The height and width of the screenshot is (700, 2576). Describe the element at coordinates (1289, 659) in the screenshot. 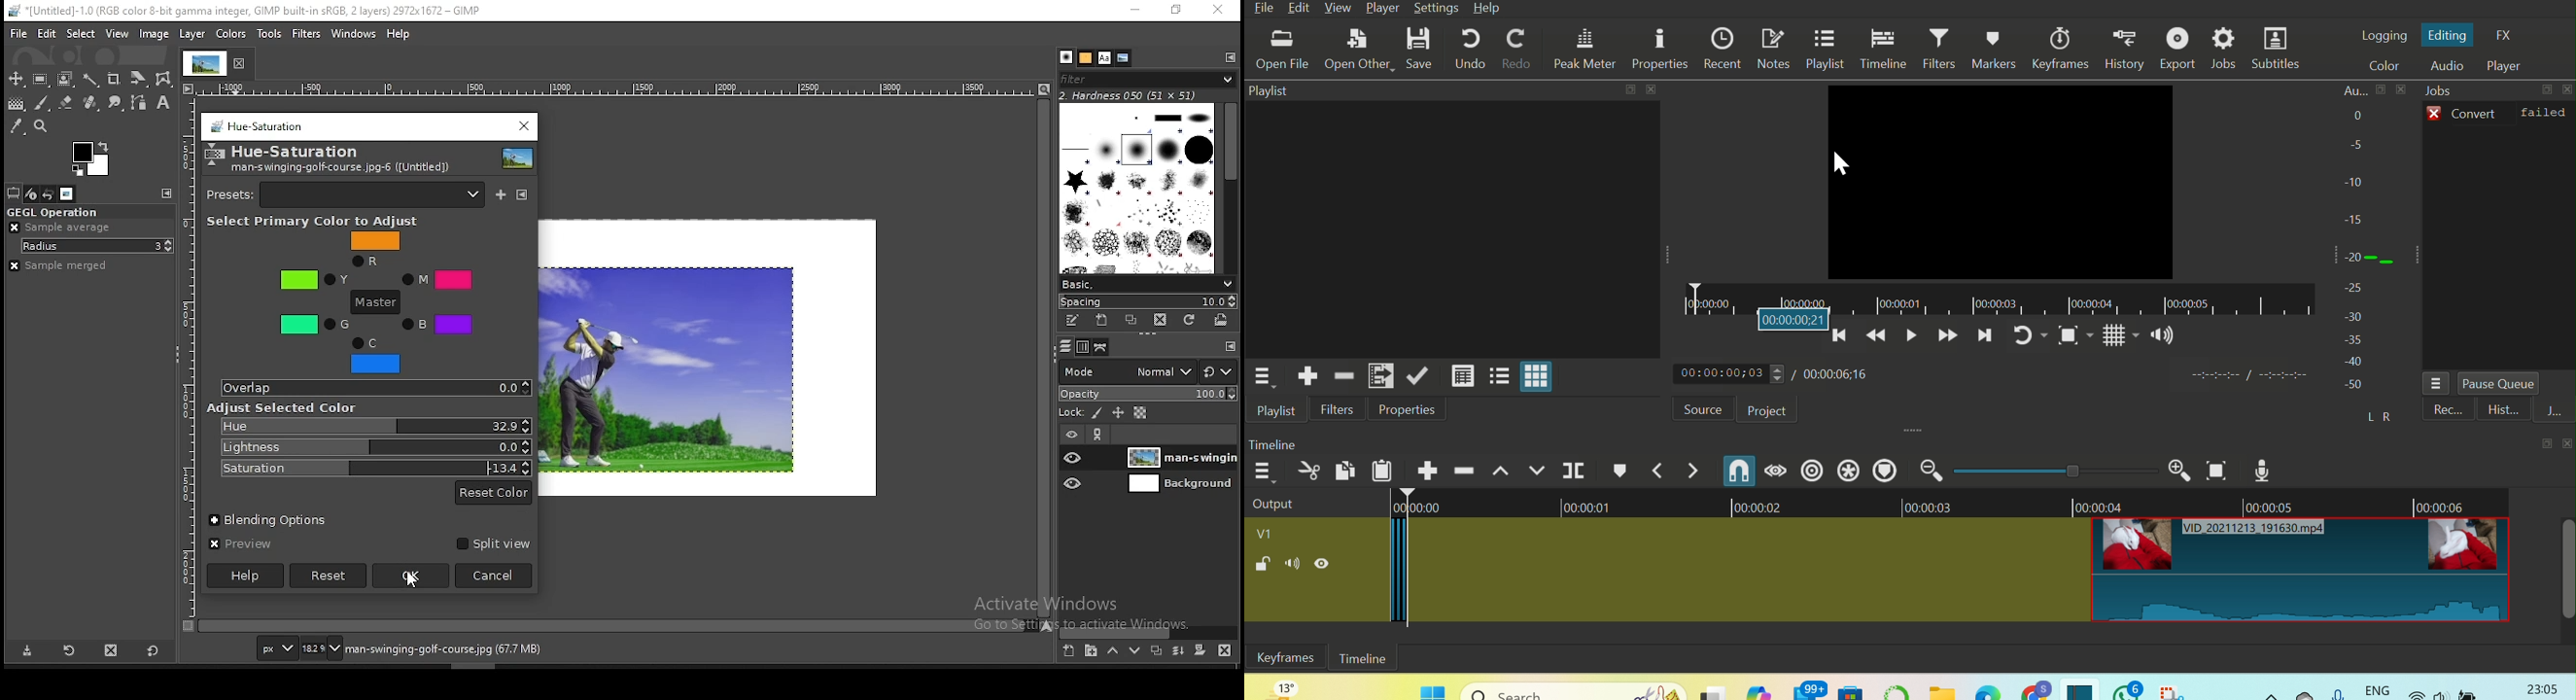

I see `Keyframes` at that location.